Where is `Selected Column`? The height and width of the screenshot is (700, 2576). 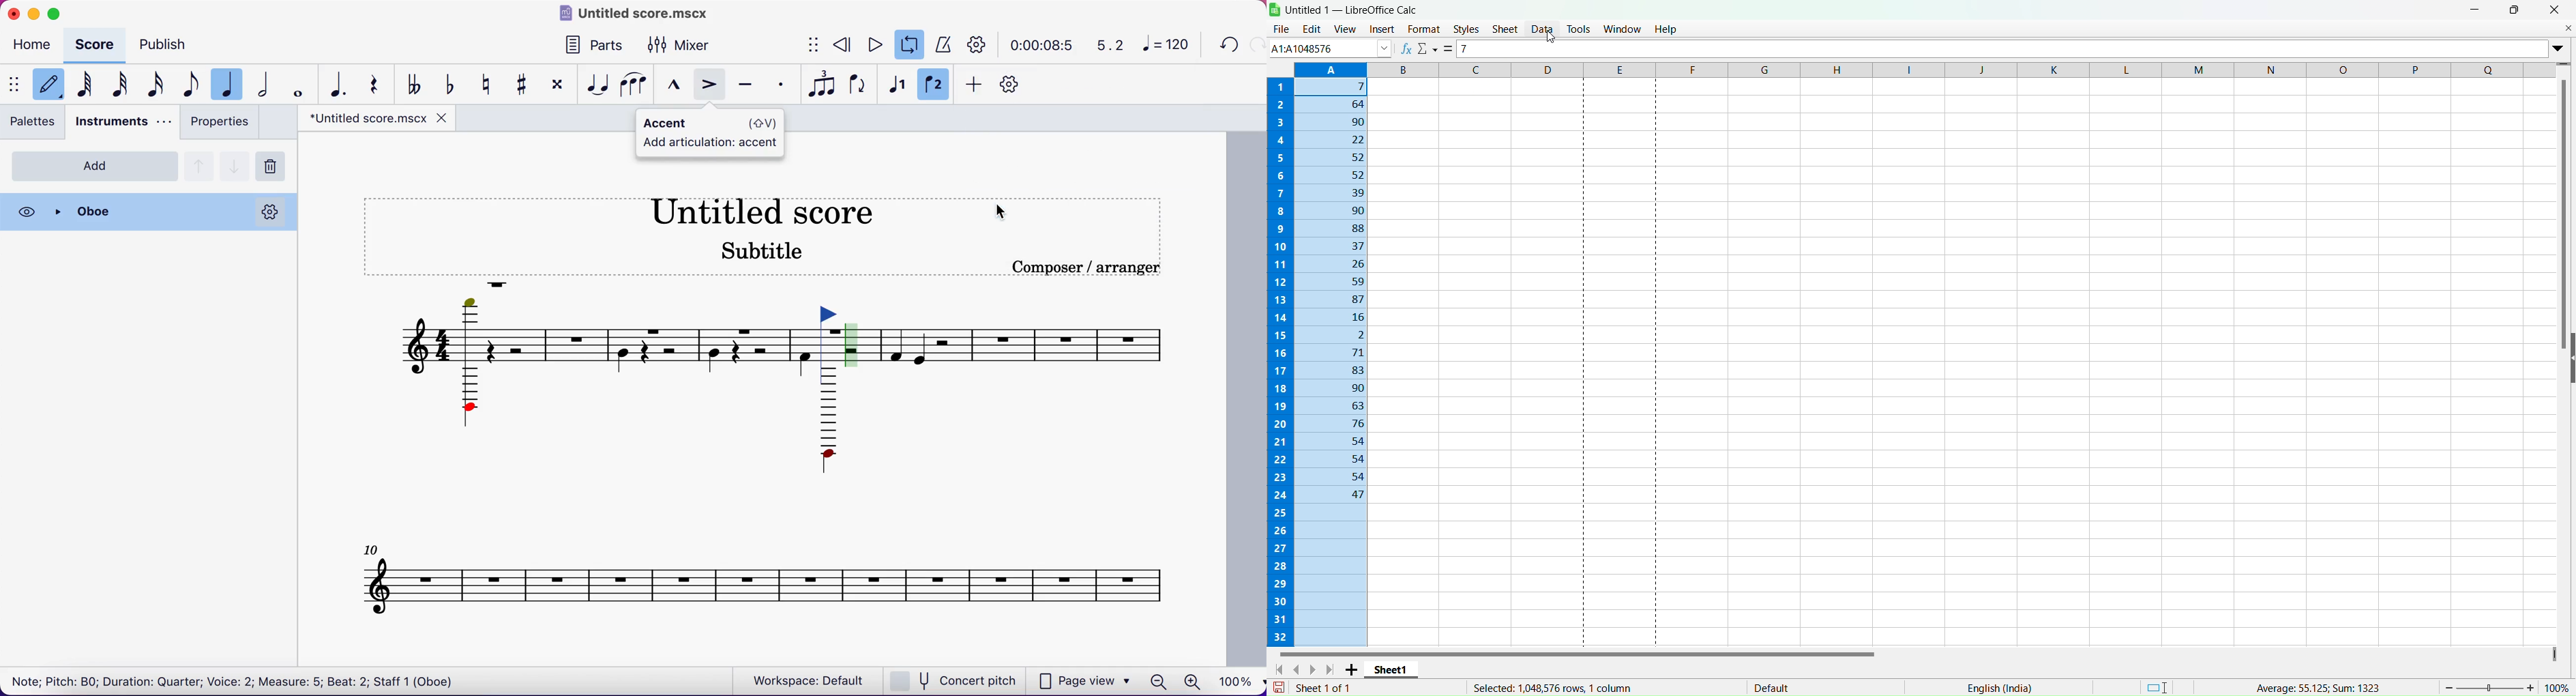
Selected Column is located at coordinates (1327, 361).